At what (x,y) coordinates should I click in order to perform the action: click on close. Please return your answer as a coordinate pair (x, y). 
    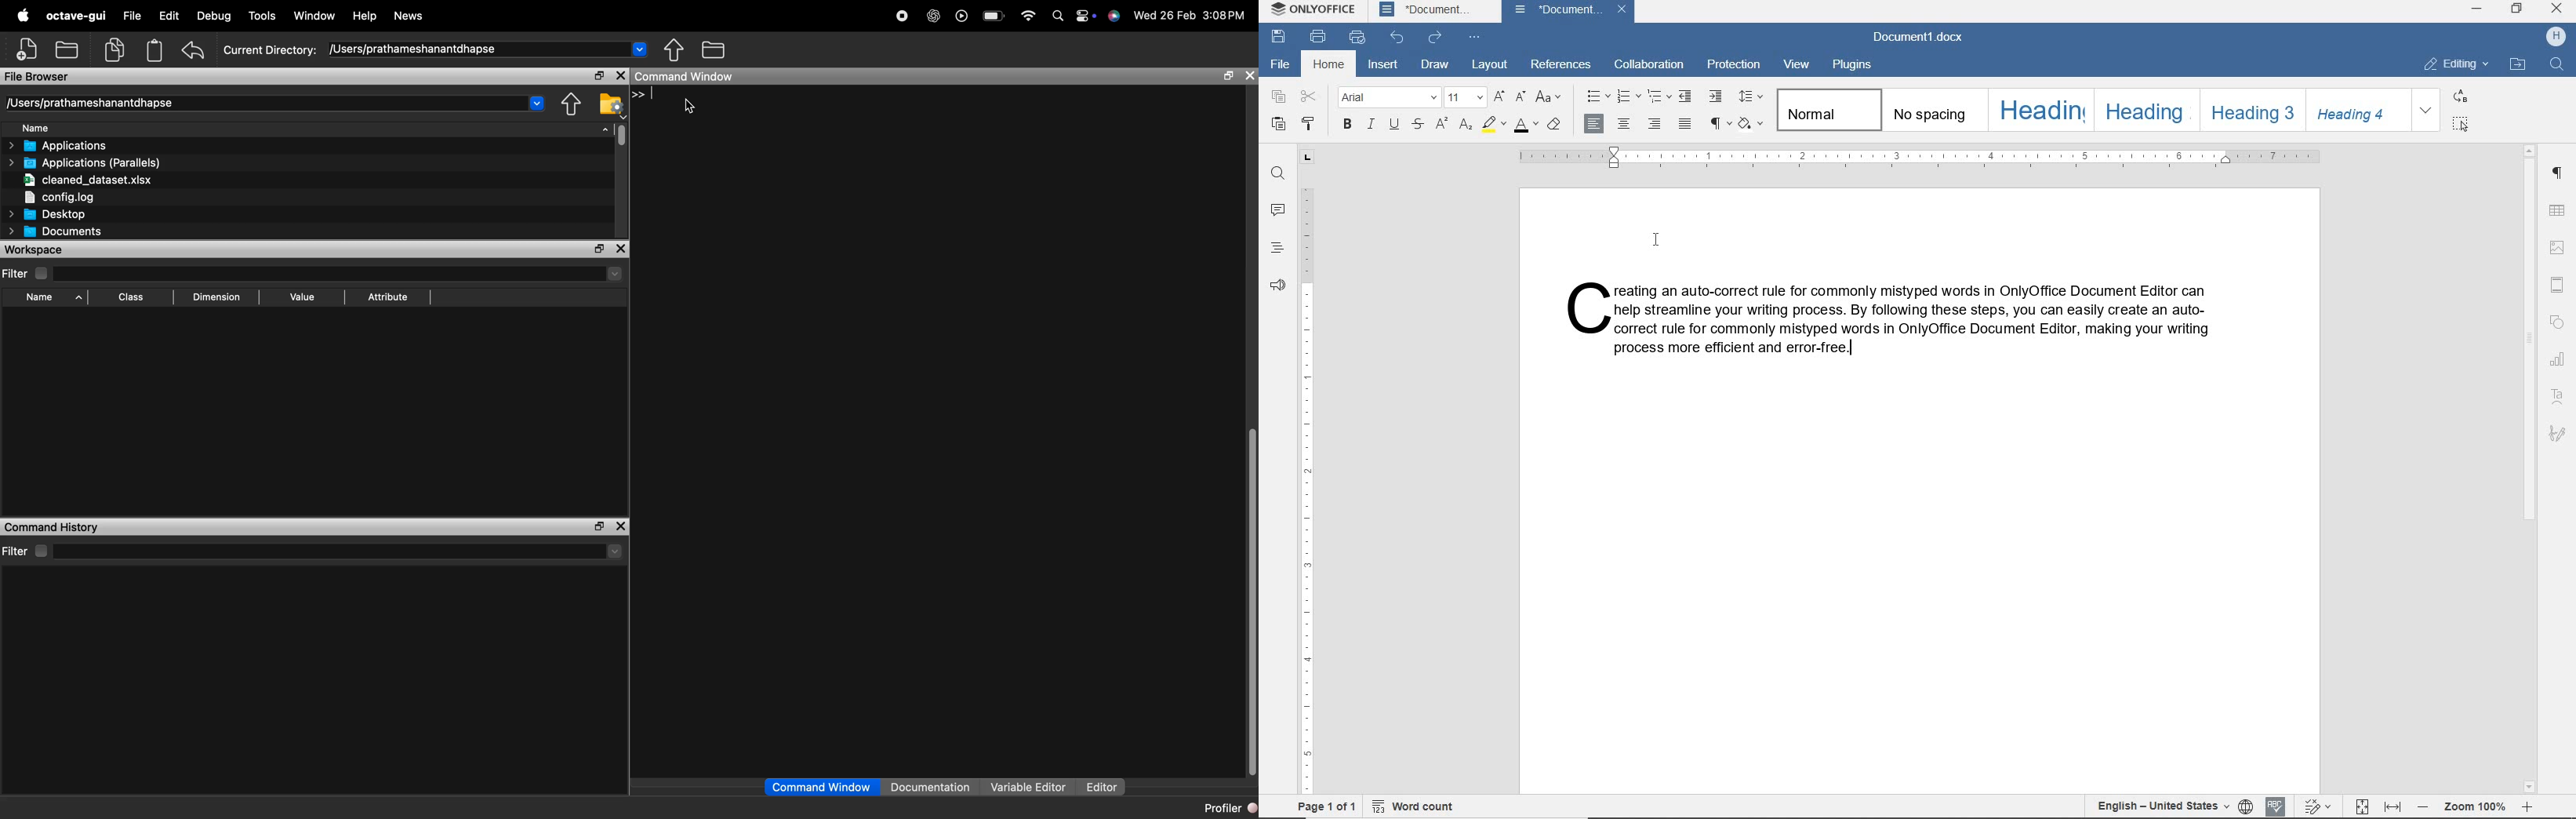
    Looking at the image, I should click on (1249, 77).